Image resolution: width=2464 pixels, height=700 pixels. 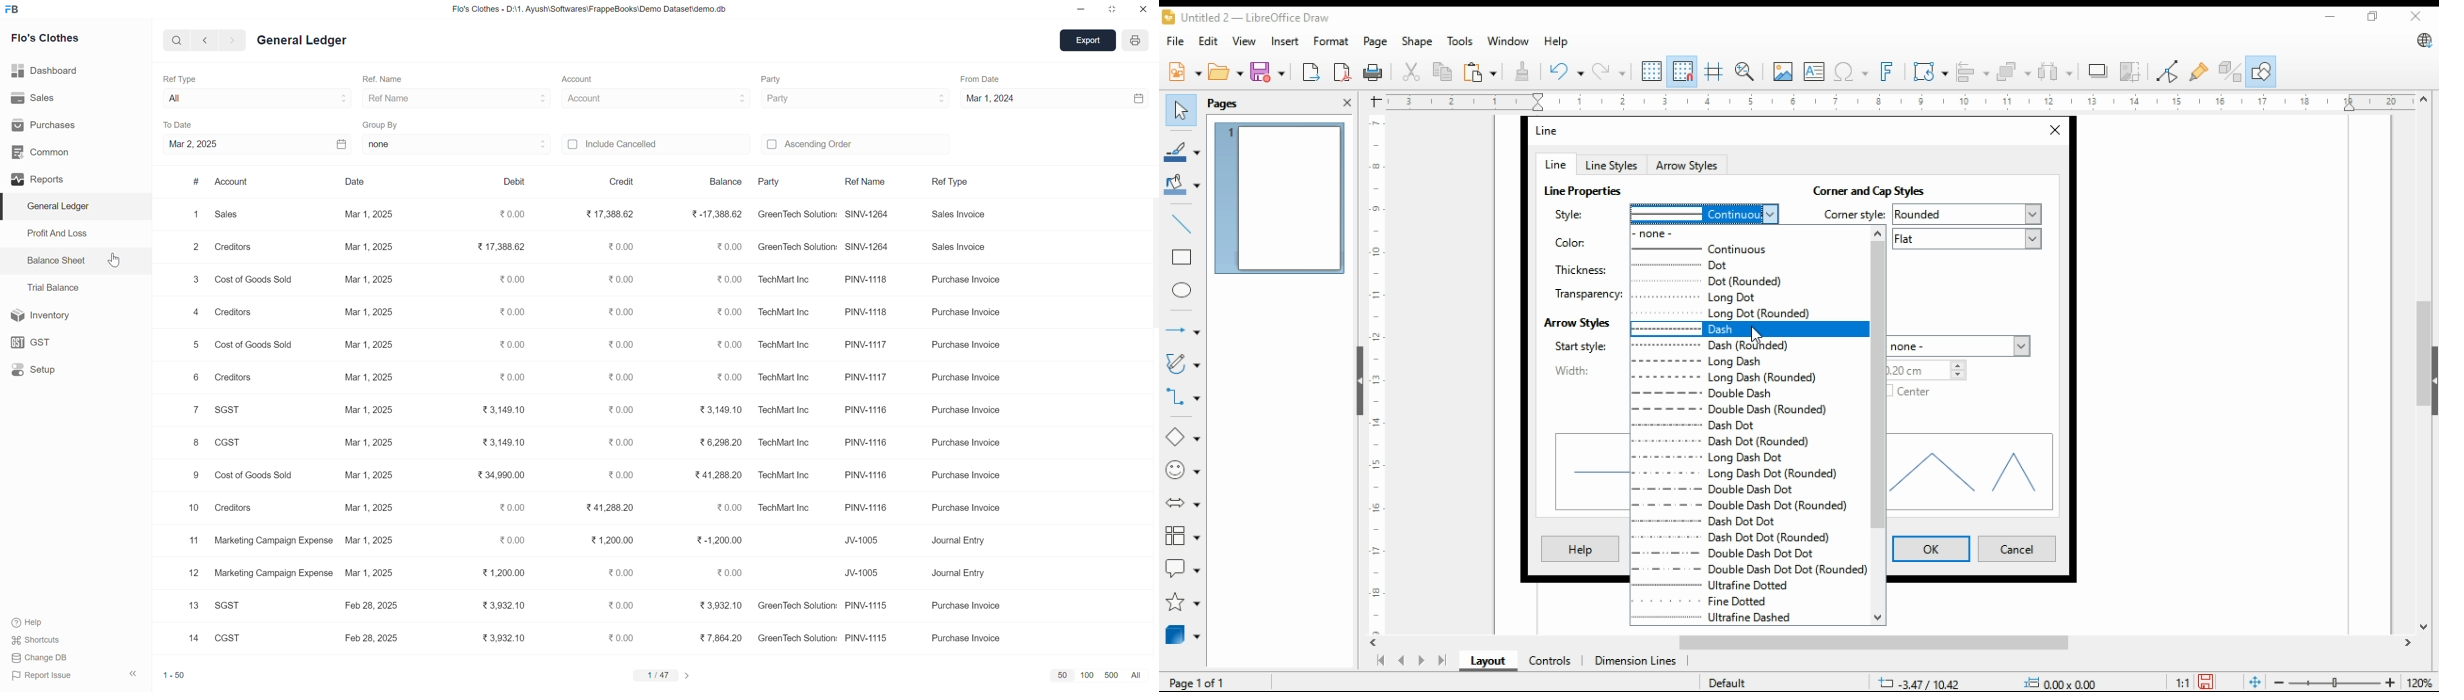 I want to click on 0.00, so click(x=616, y=246).